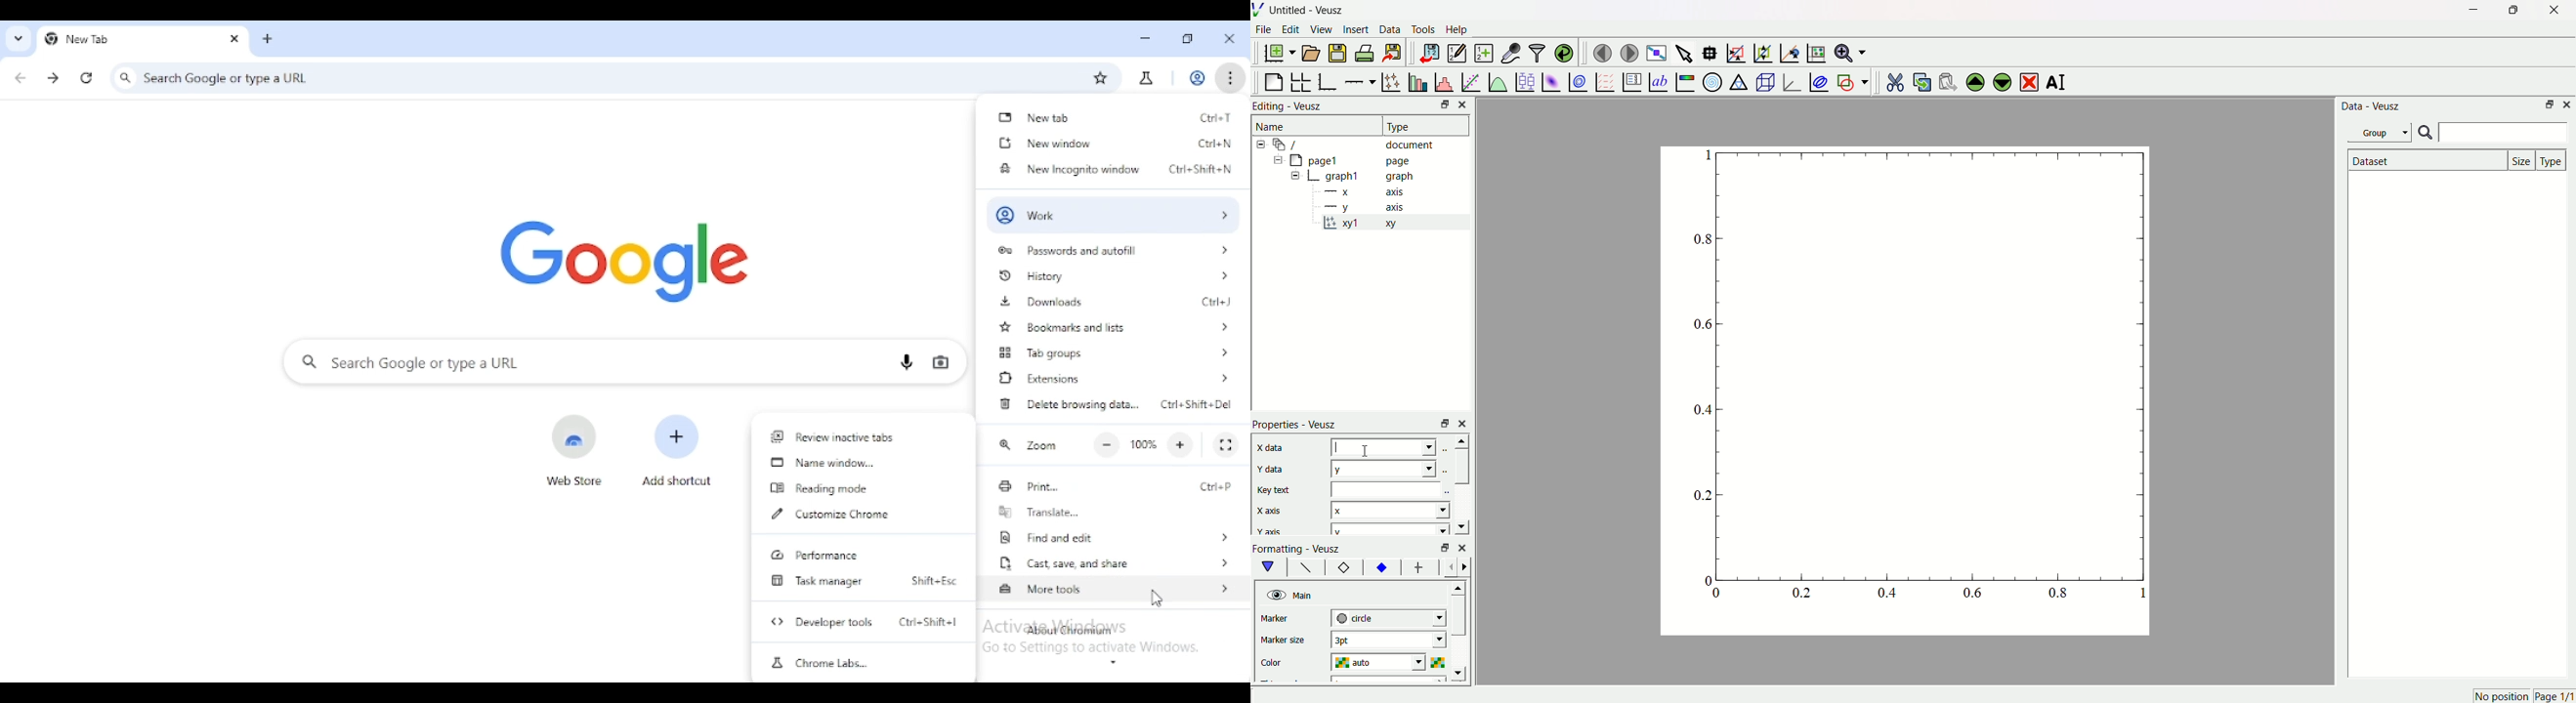 The width and height of the screenshot is (2576, 728). What do you see at coordinates (20, 79) in the screenshot?
I see `click to go back` at bounding box center [20, 79].